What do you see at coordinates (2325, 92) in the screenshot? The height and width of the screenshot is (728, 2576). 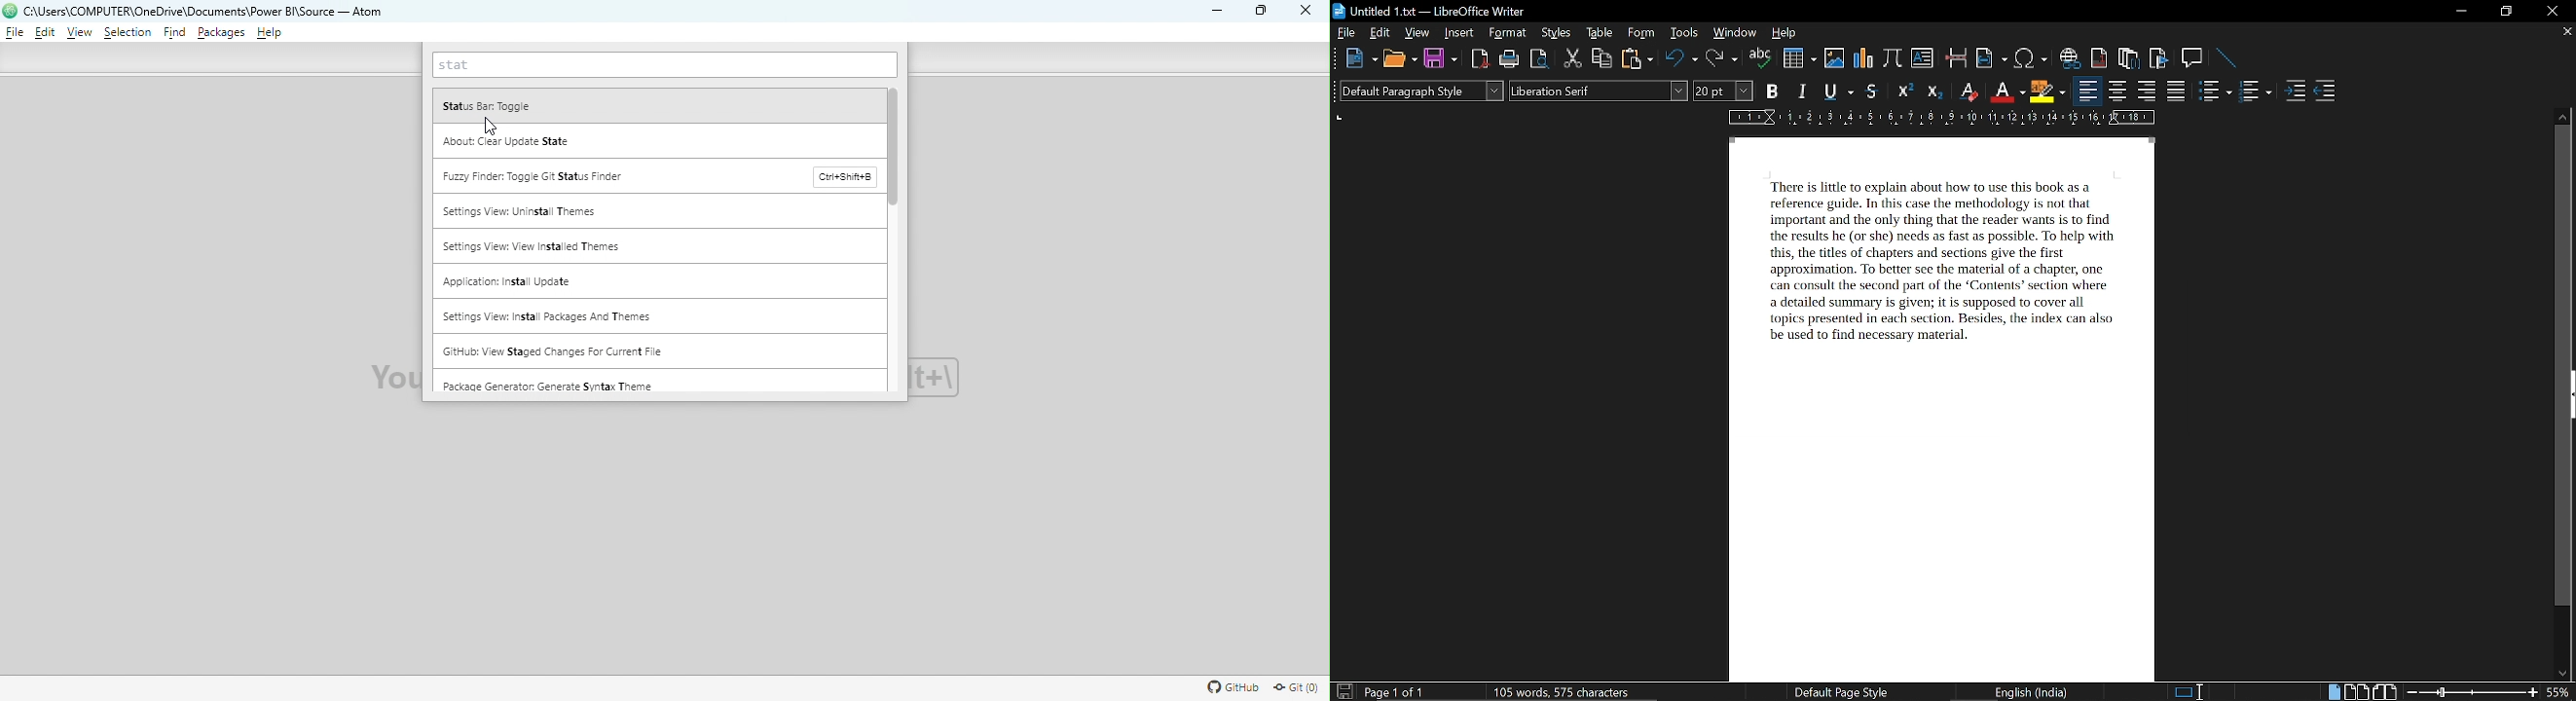 I see `decrease indent` at bounding box center [2325, 92].